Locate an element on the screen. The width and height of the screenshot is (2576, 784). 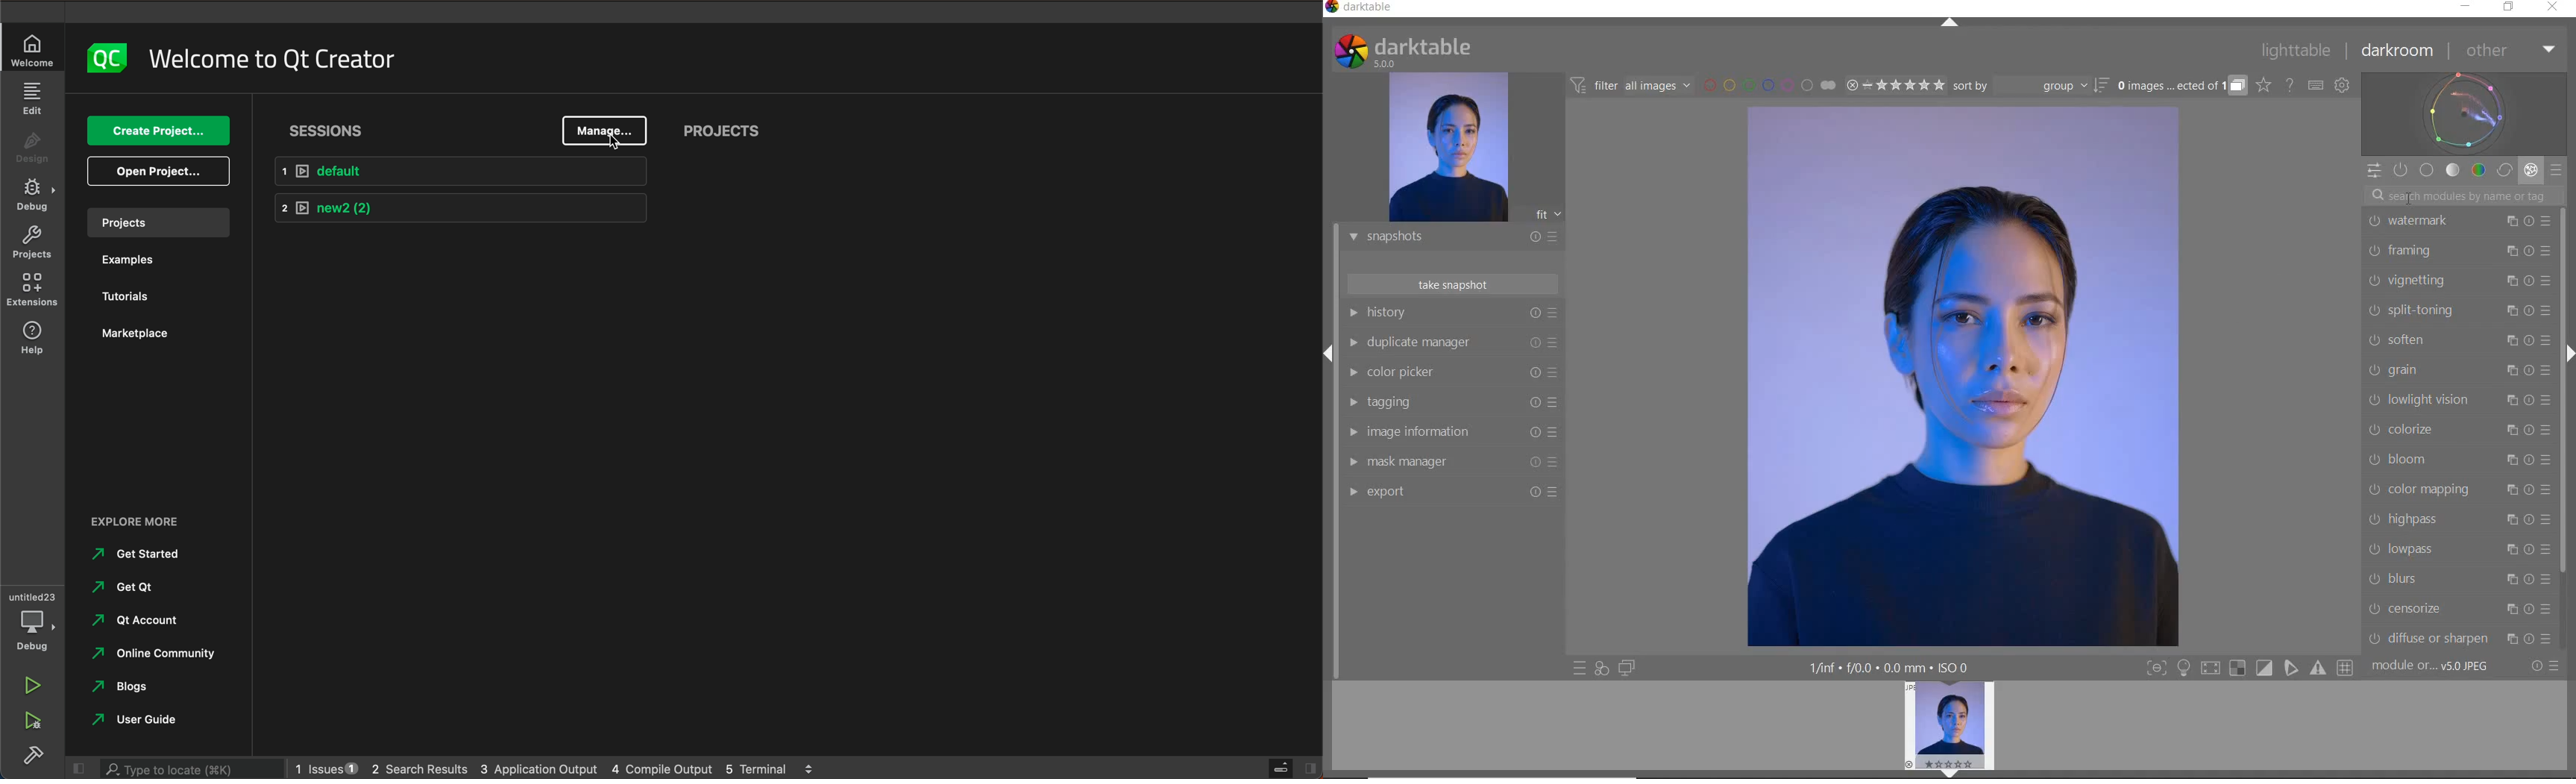
new 2 is located at coordinates (460, 210).